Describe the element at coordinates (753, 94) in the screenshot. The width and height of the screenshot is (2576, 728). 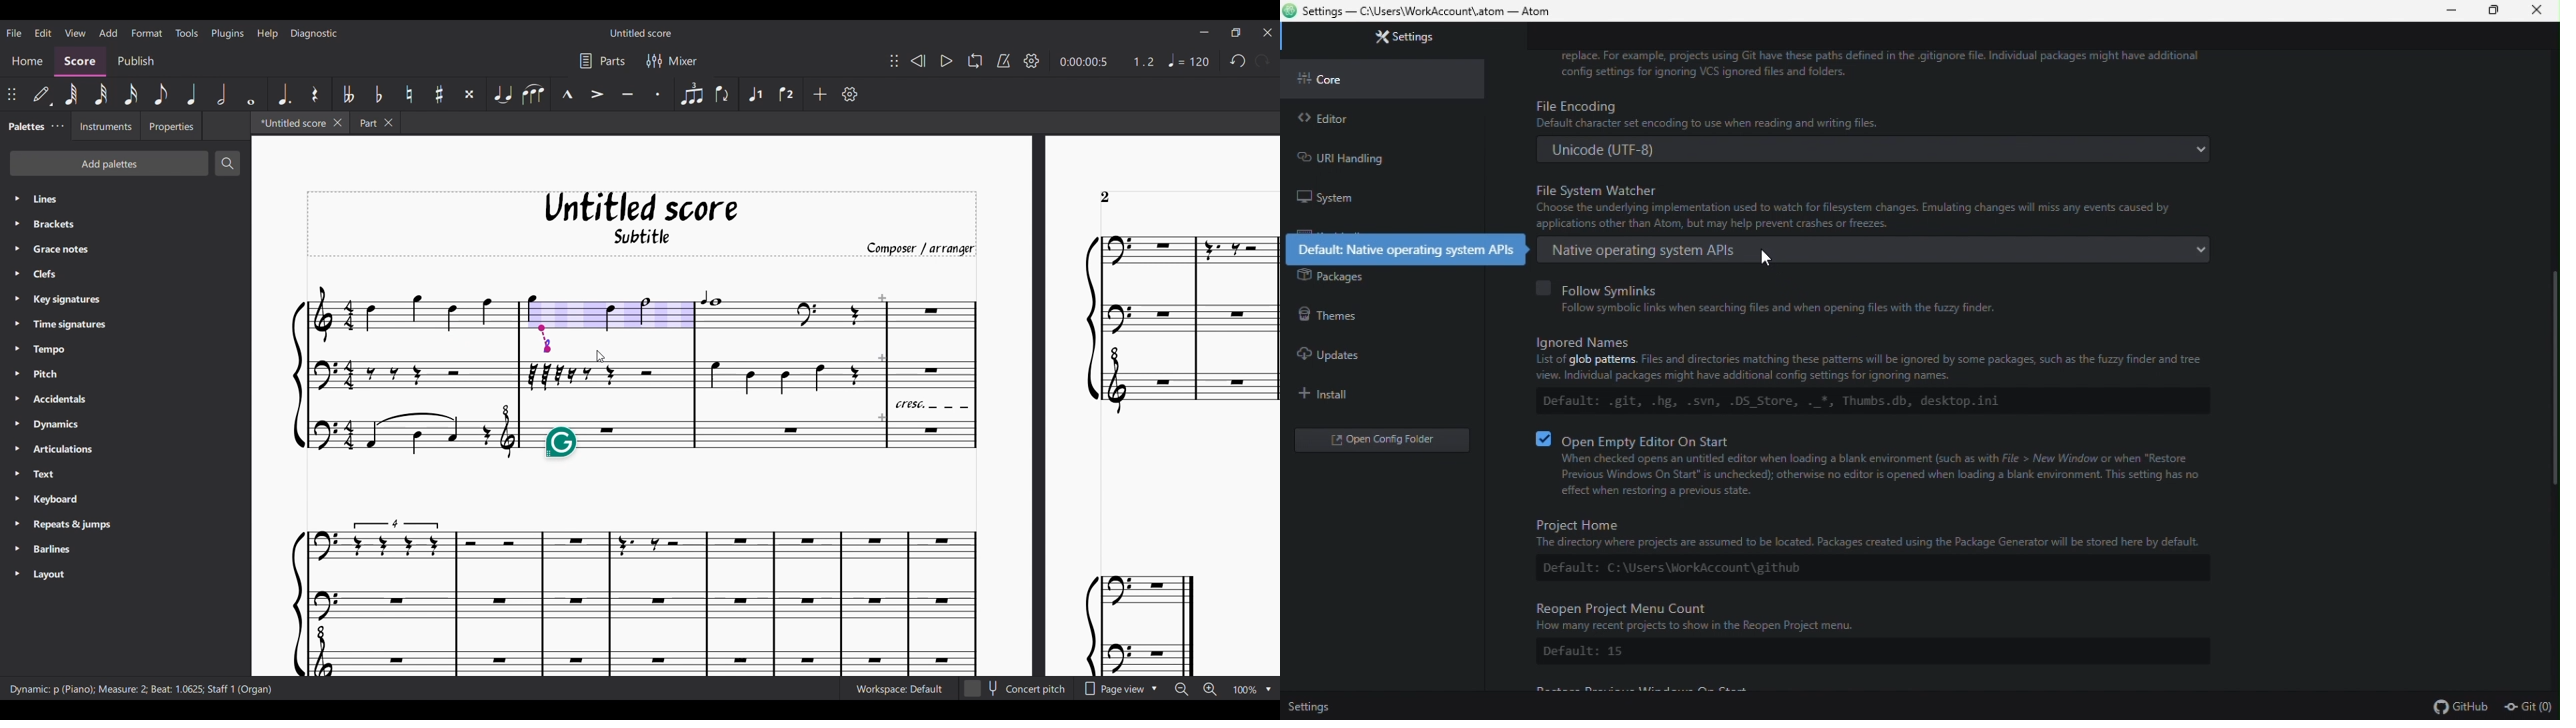
I see `Voice 1` at that location.